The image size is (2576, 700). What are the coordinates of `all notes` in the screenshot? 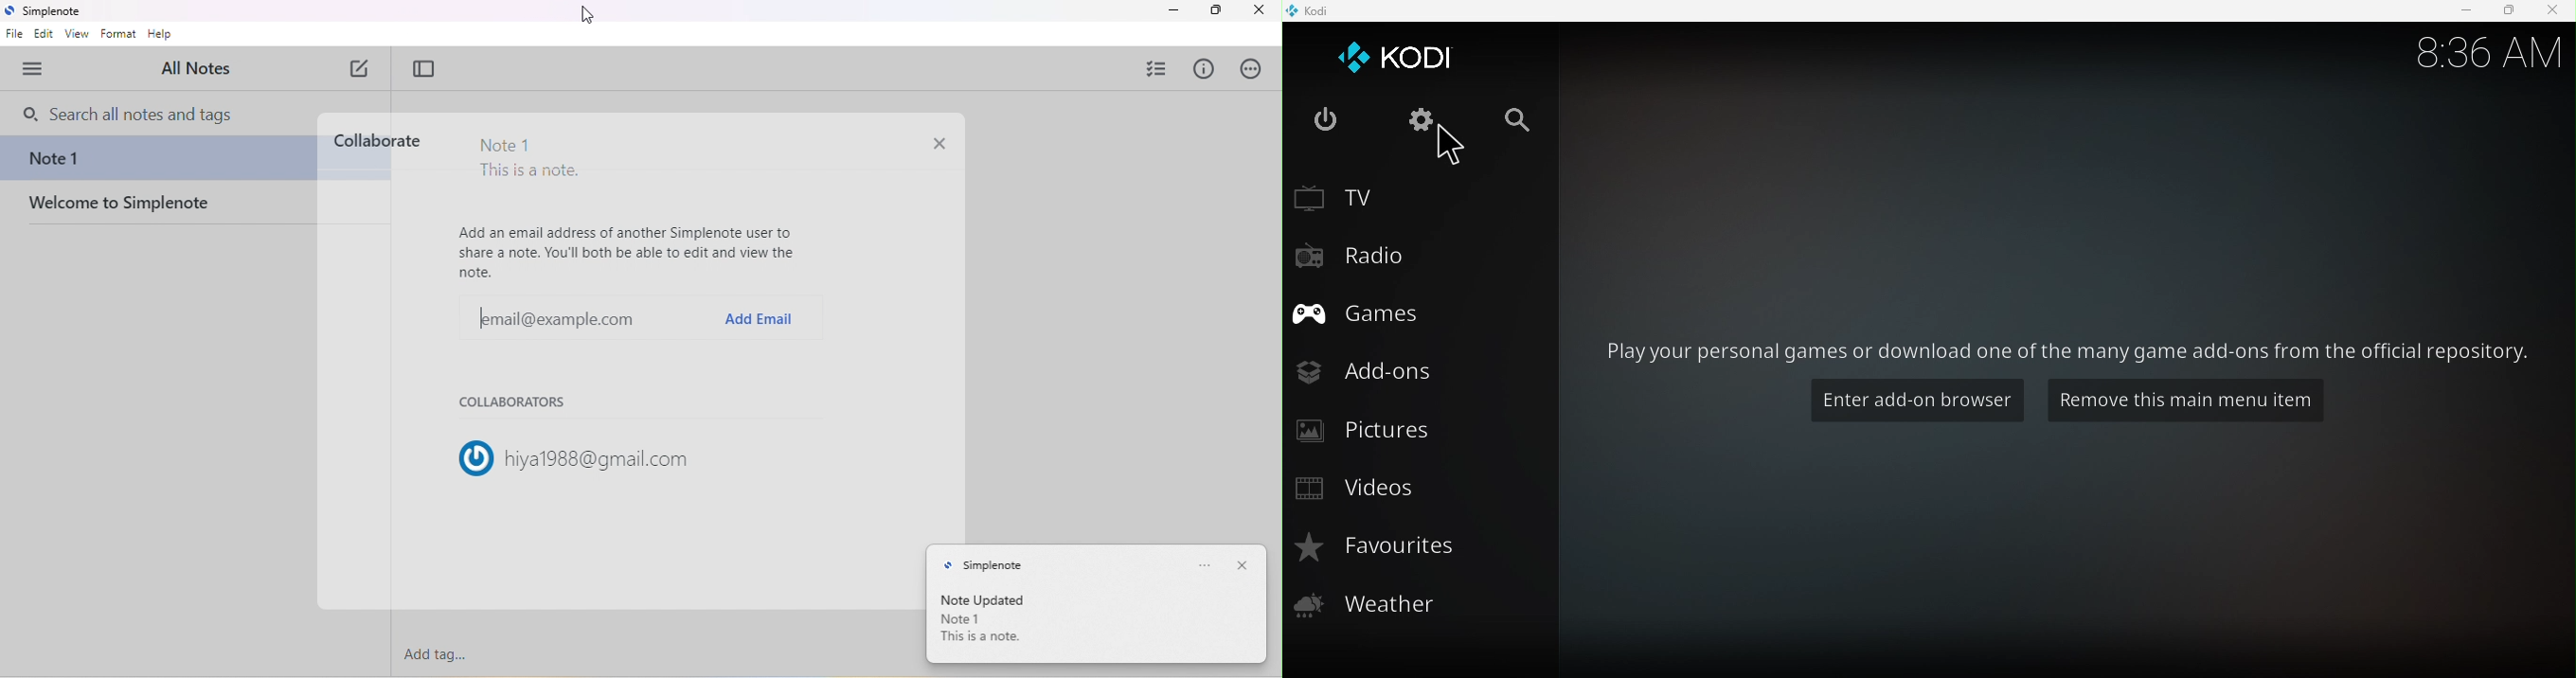 It's located at (198, 69).